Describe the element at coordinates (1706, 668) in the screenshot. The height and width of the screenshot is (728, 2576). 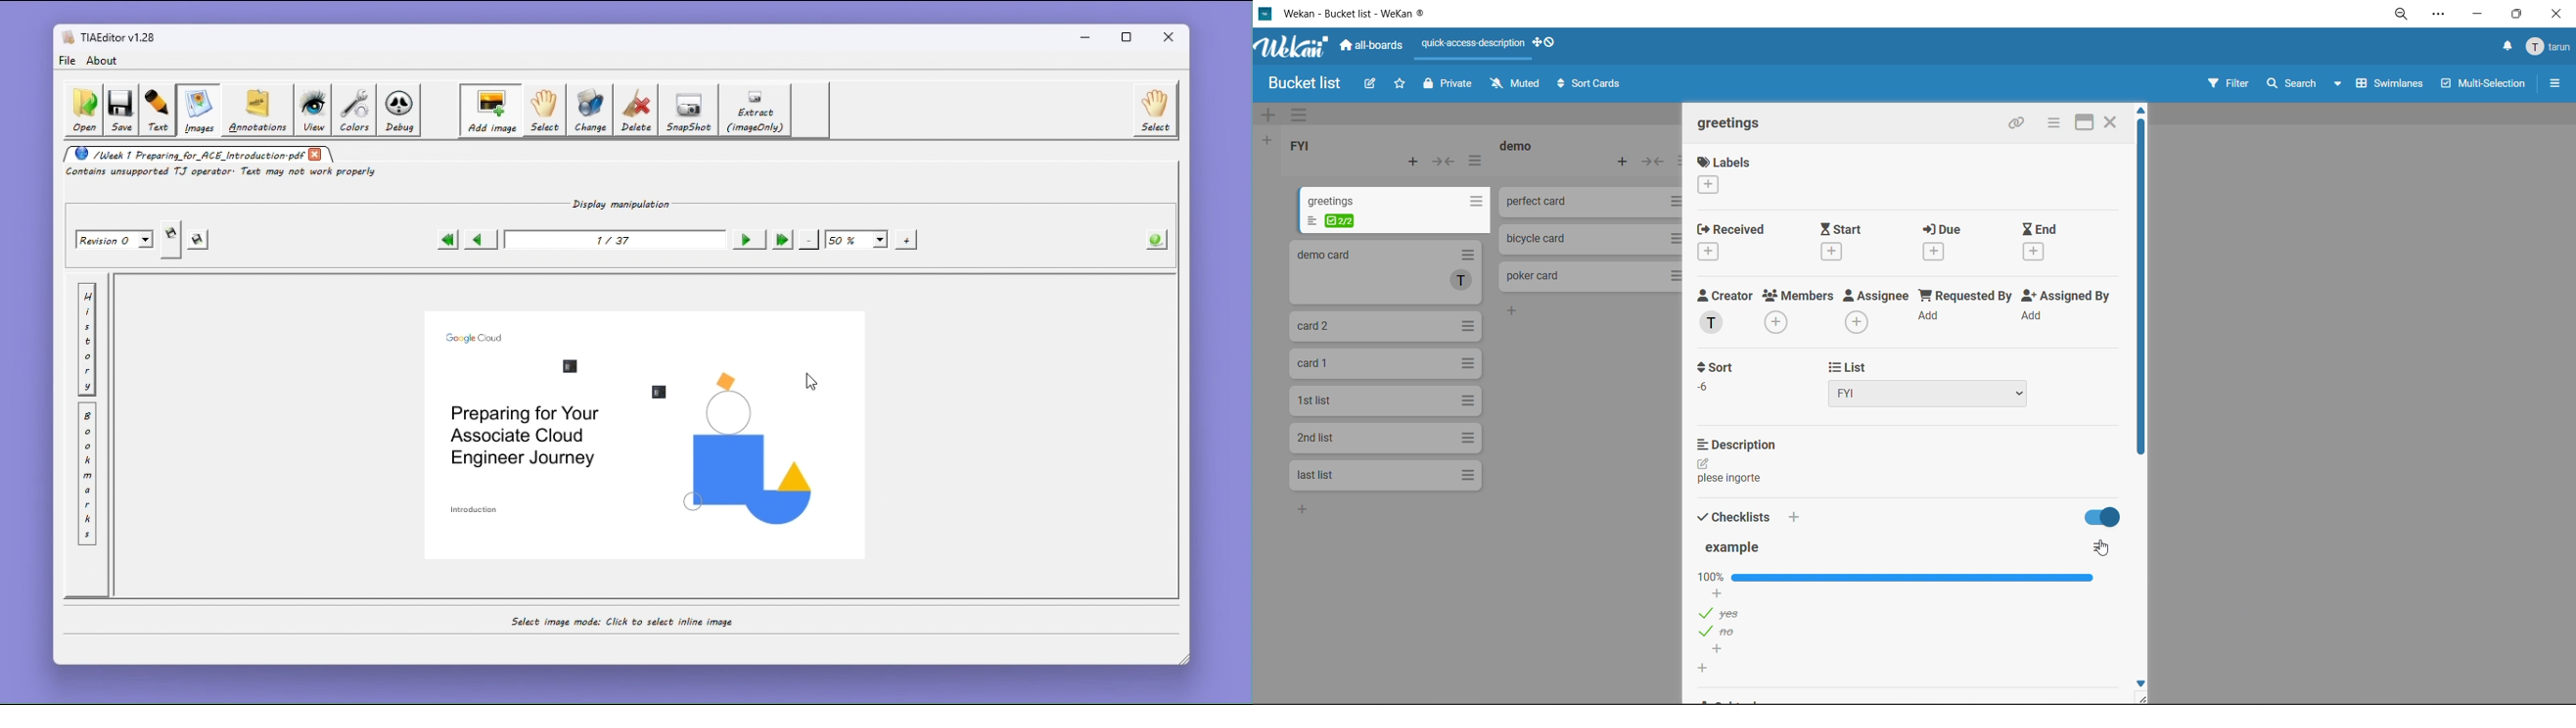
I see `add new checklist` at that location.